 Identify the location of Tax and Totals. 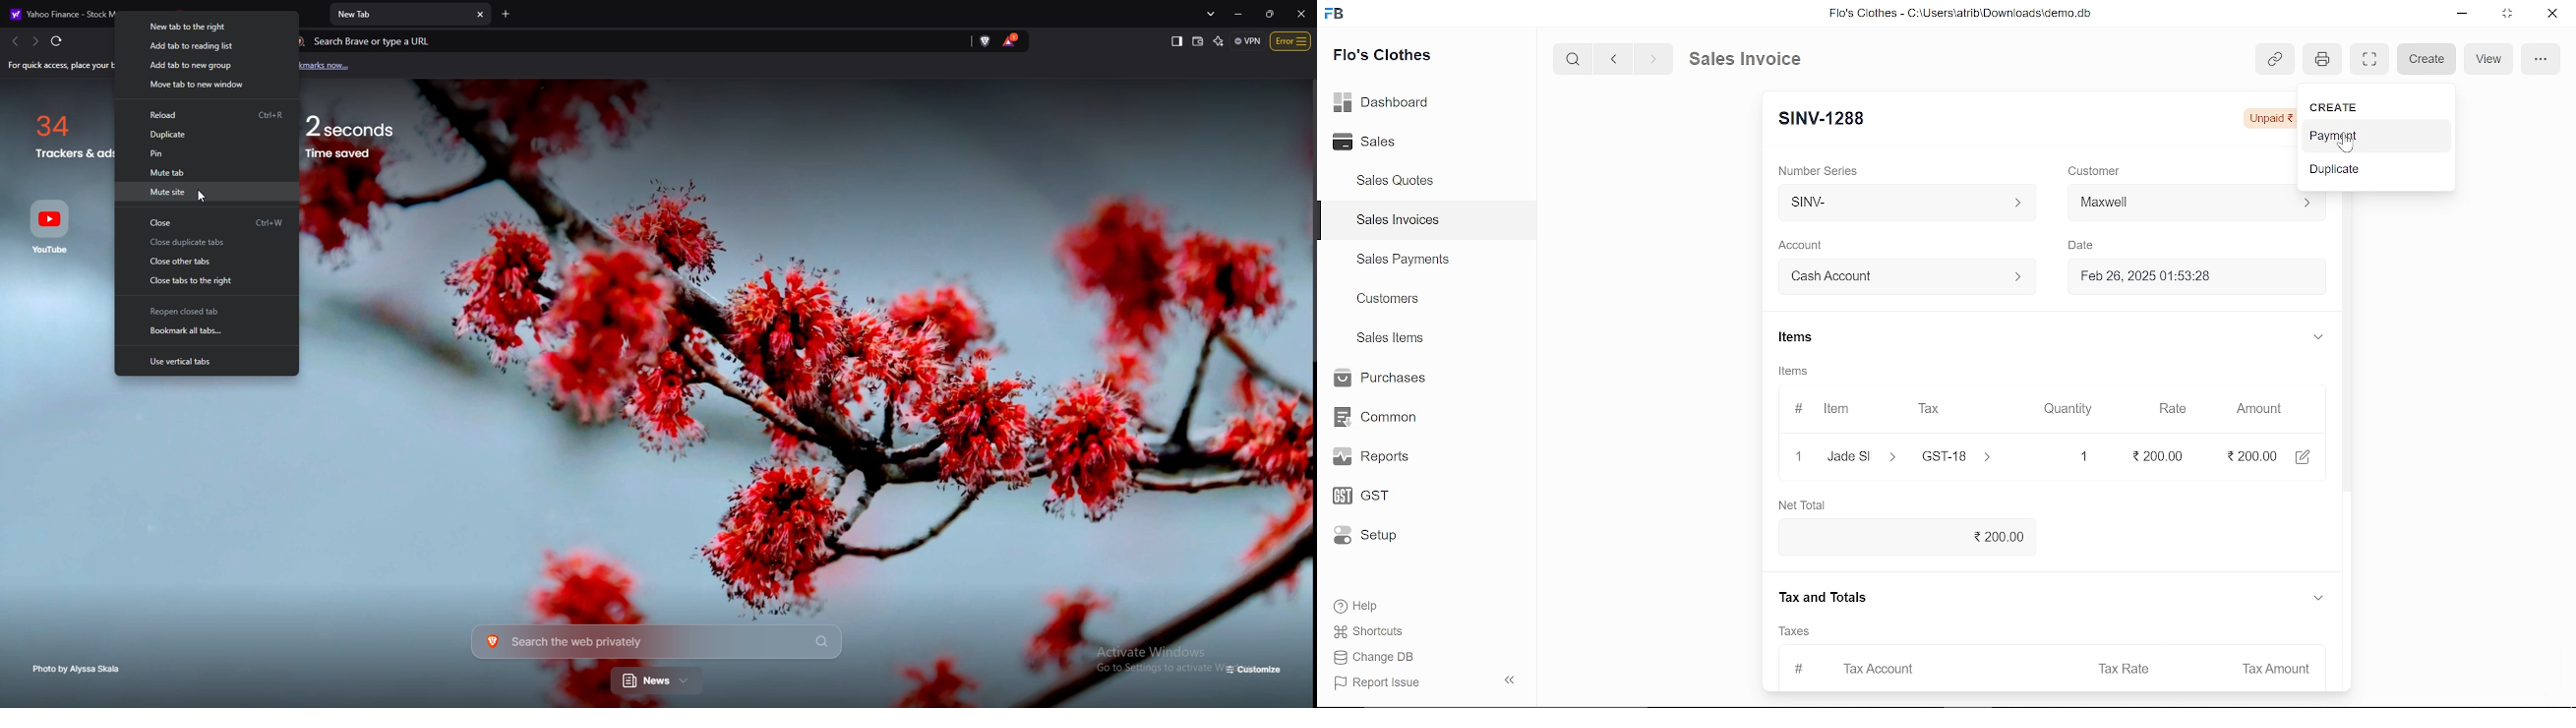
(1827, 597).